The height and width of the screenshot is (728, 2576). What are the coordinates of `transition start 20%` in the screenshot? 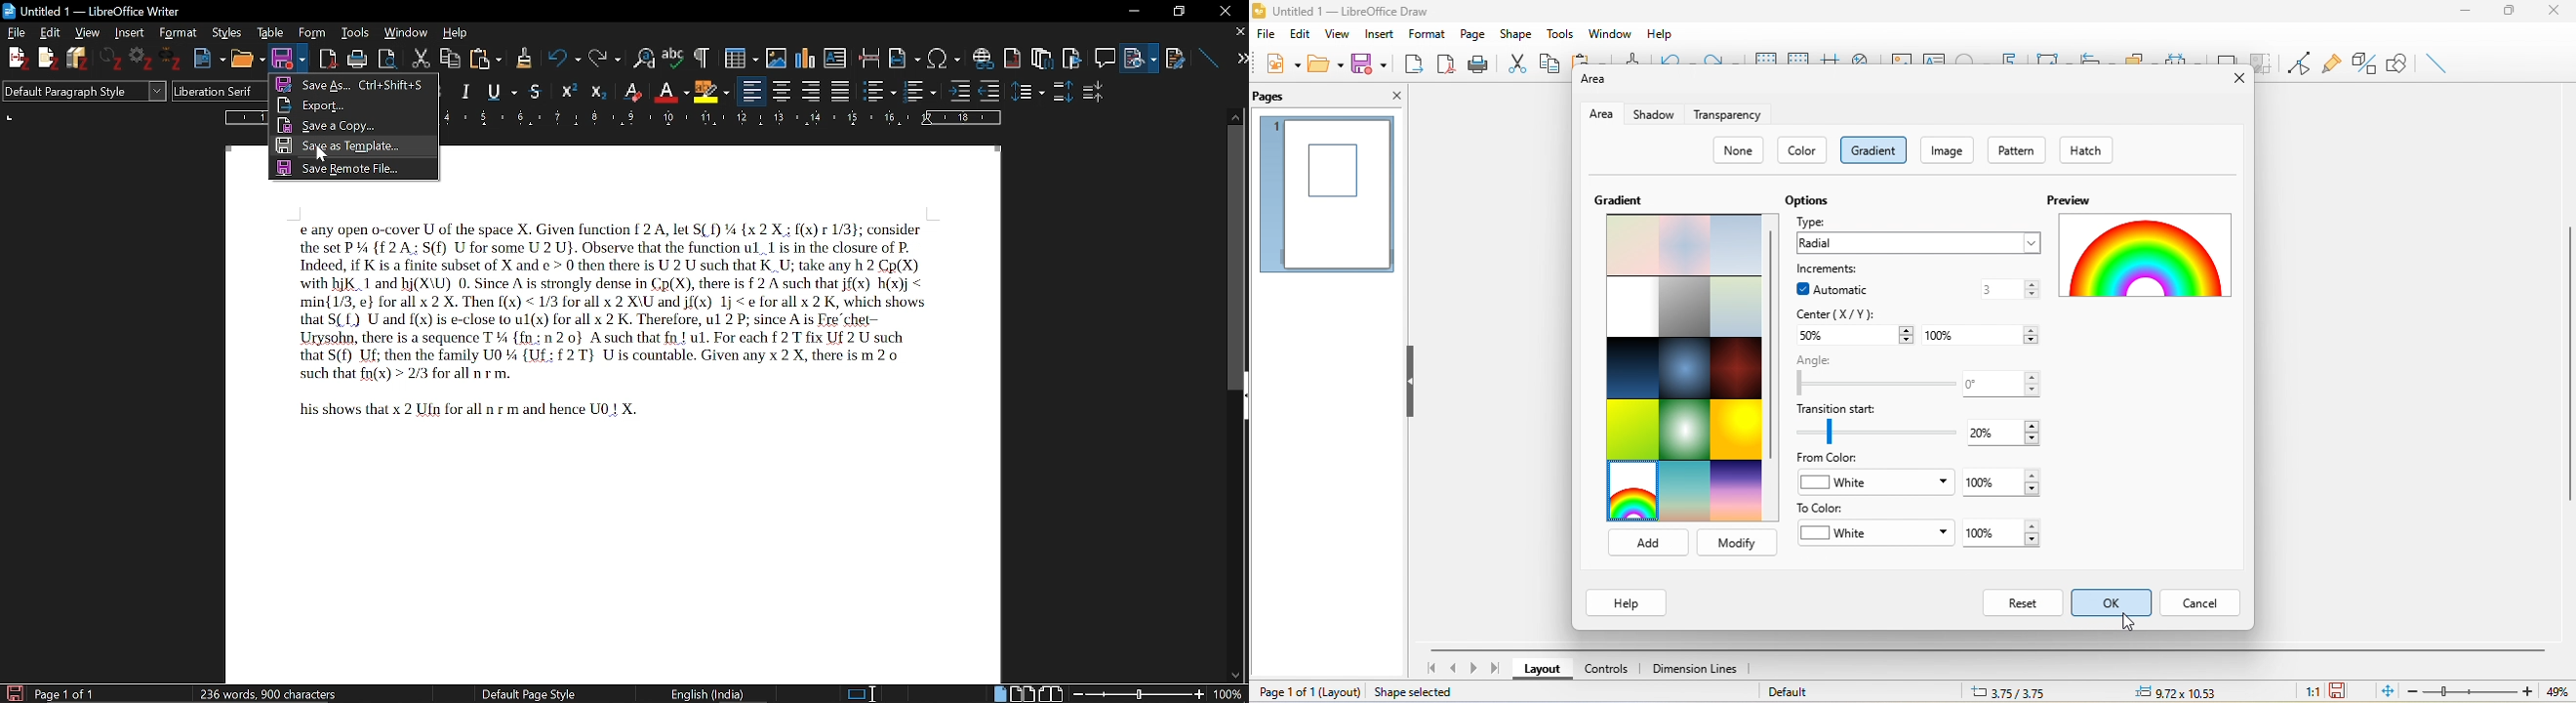 It's located at (1918, 424).